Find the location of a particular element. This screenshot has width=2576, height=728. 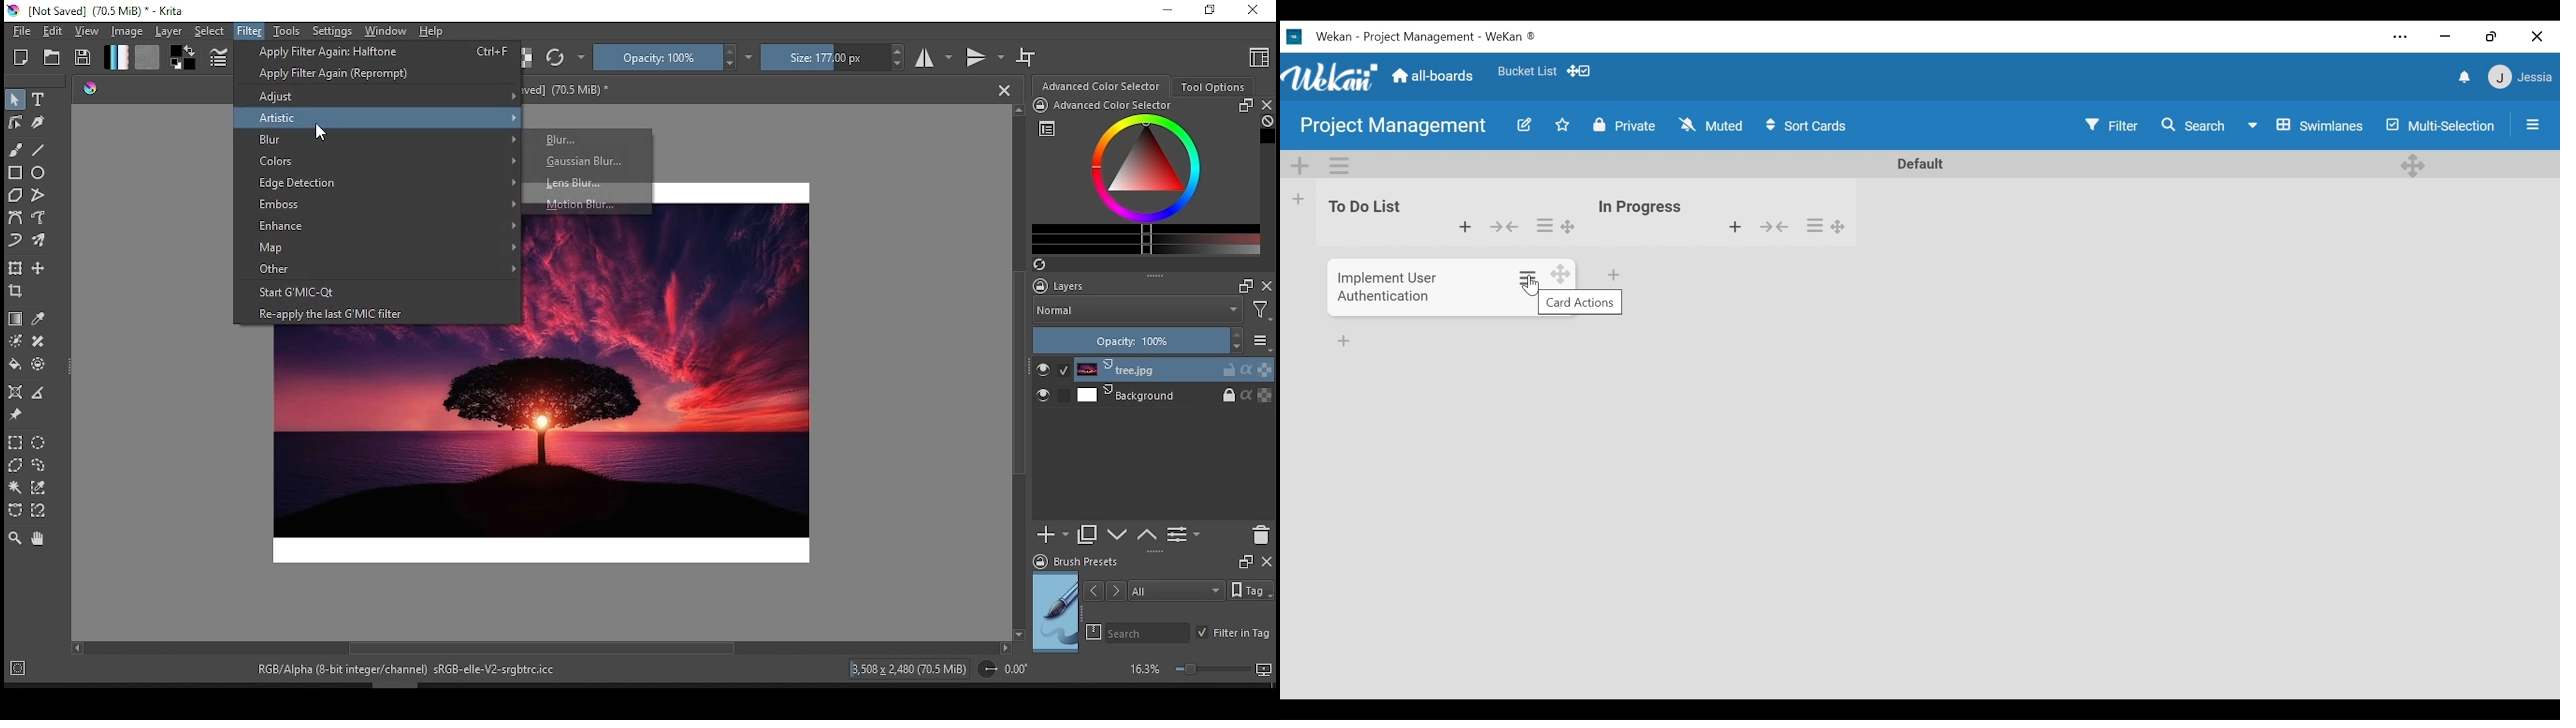

Blur is located at coordinates (589, 139).